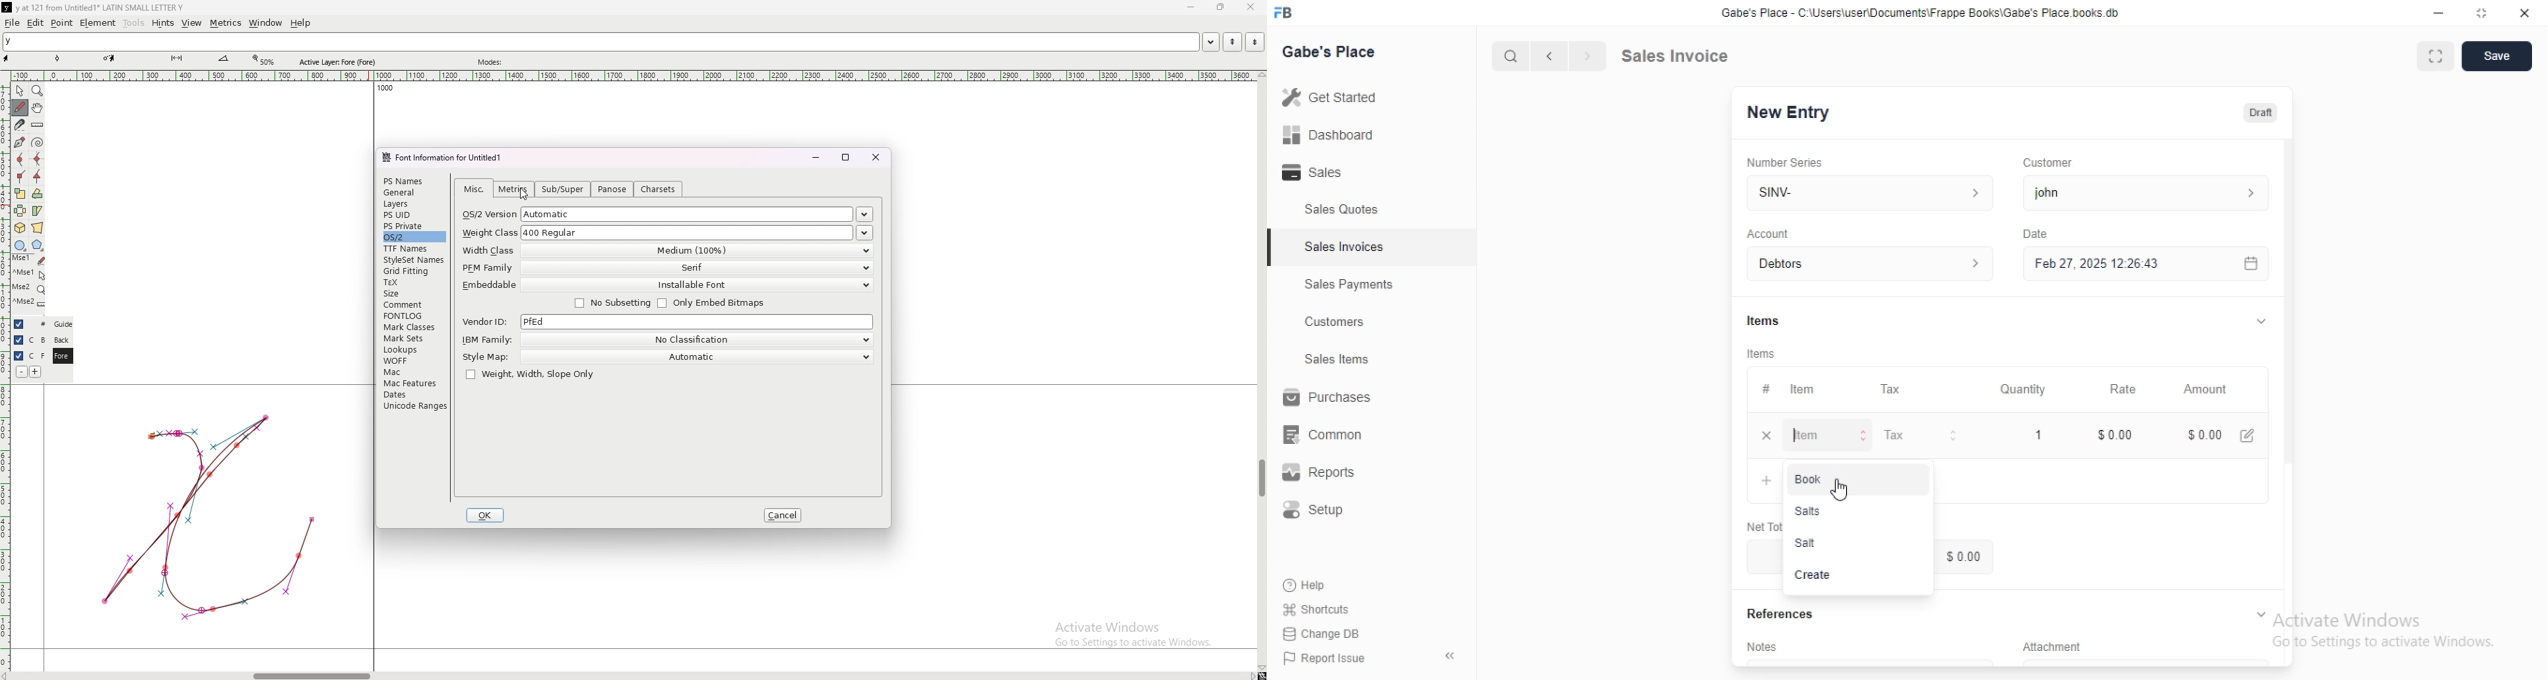 The height and width of the screenshot is (700, 2548). Describe the element at coordinates (2210, 390) in the screenshot. I see `Amount` at that location.